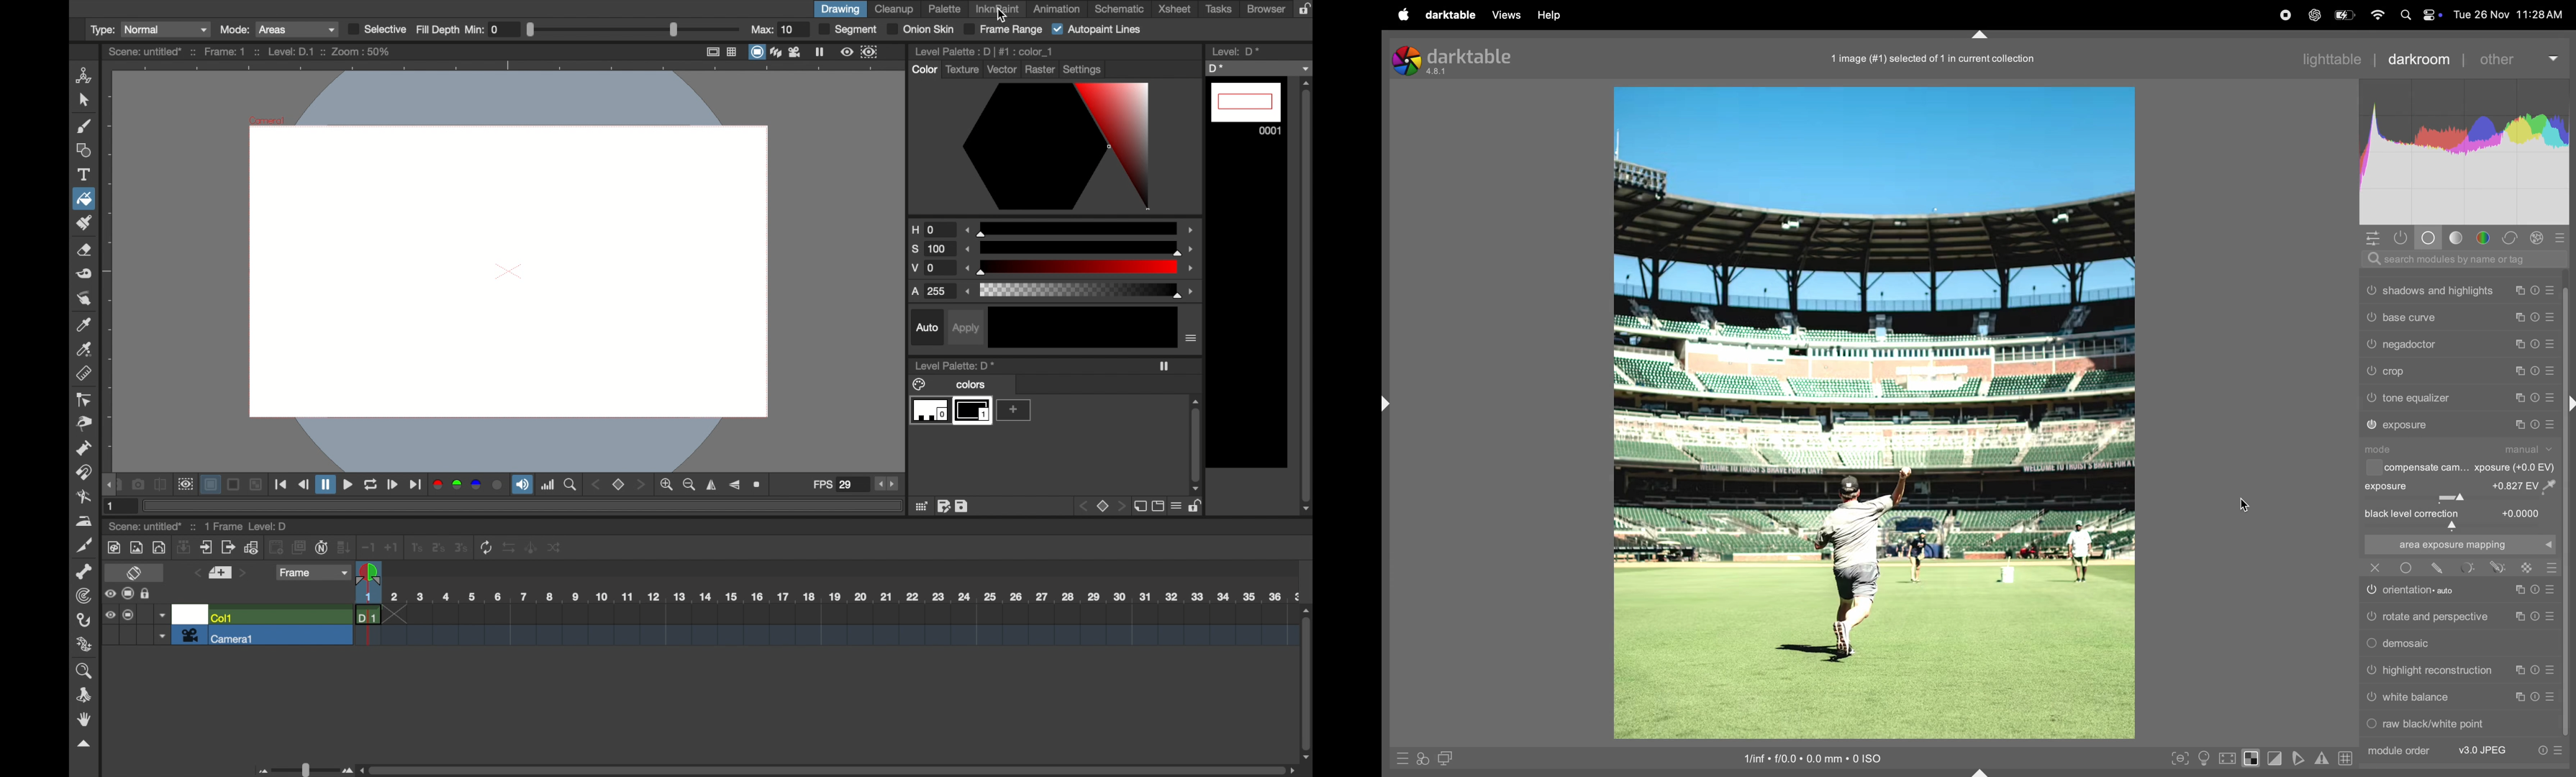 The height and width of the screenshot is (784, 2576). Describe the element at coordinates (2512, 14) in the screenshot. I see `date and time` at that location.